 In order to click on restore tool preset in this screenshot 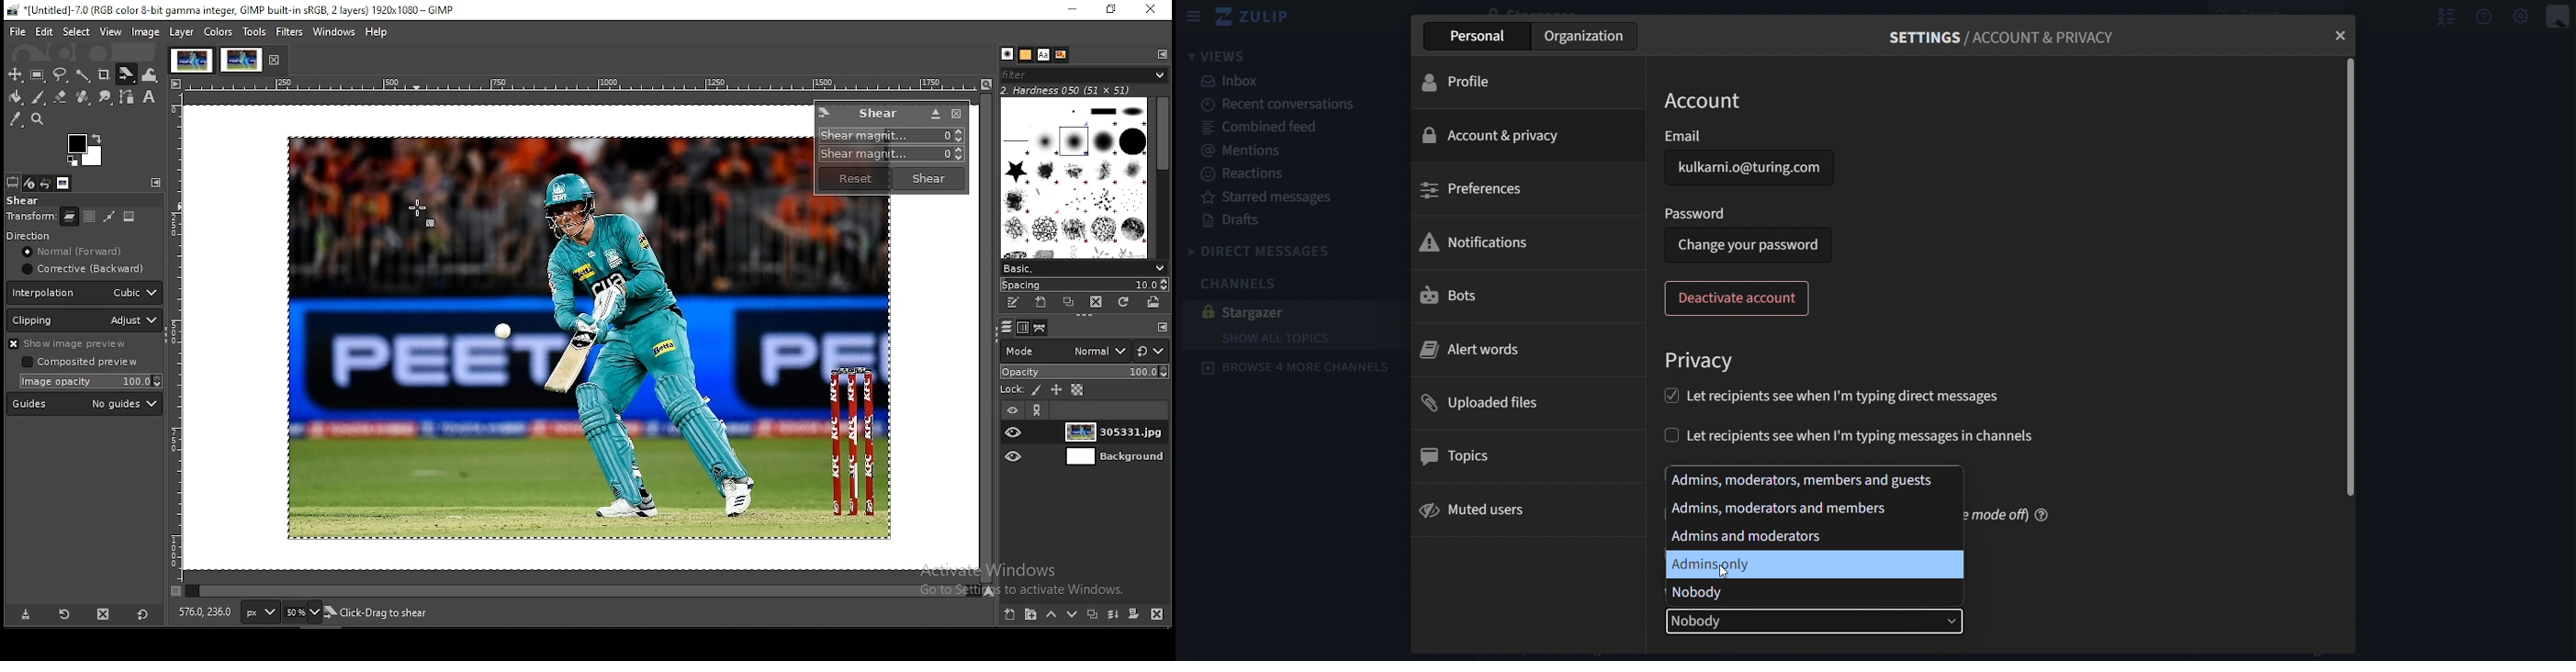, I will do `click(63, 614)`.